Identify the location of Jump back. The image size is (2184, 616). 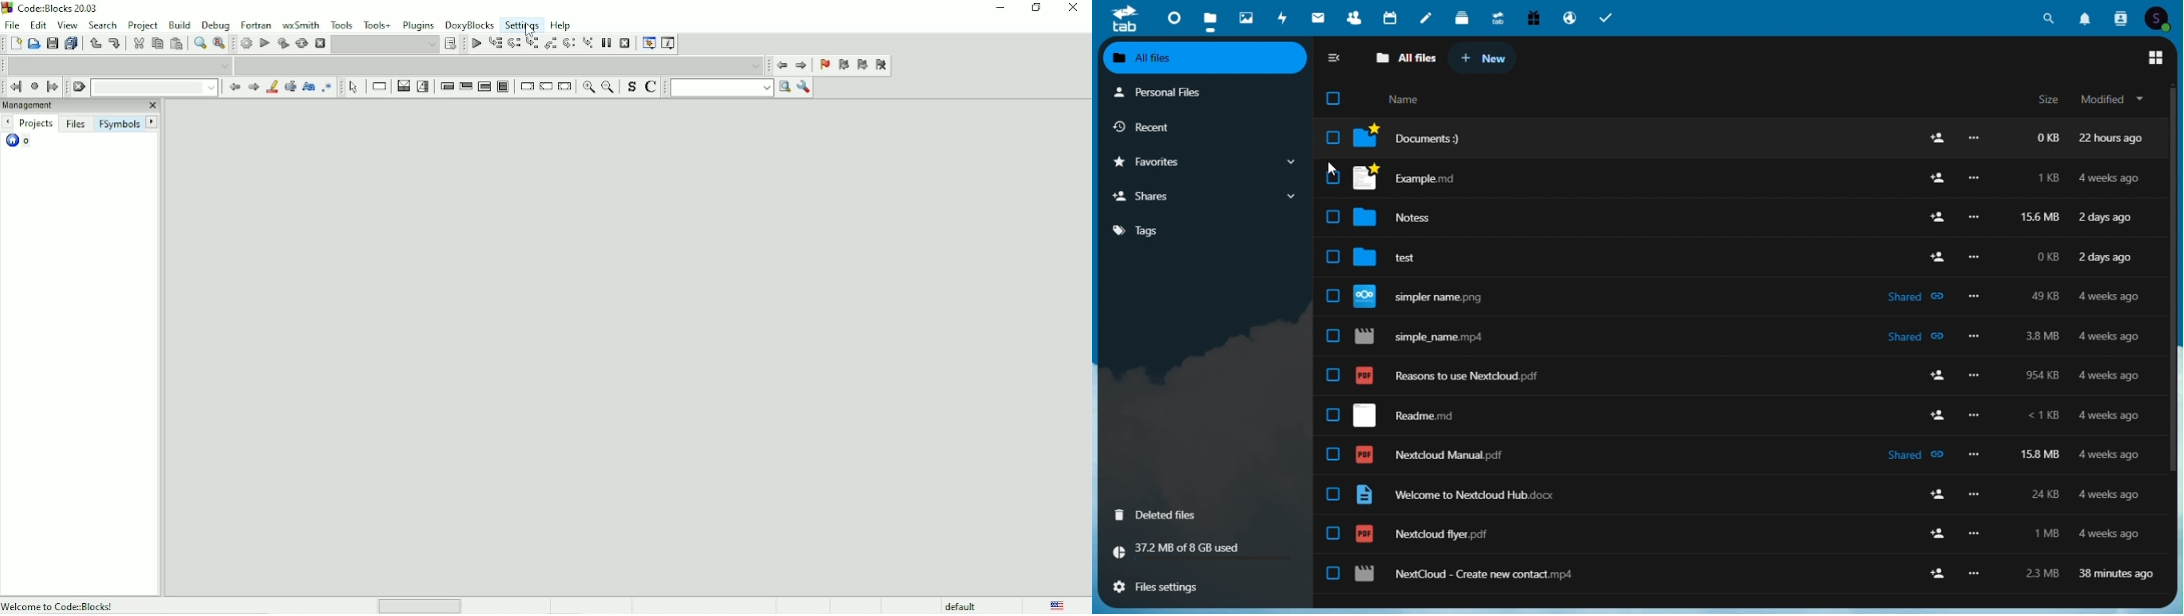
(15, 86).